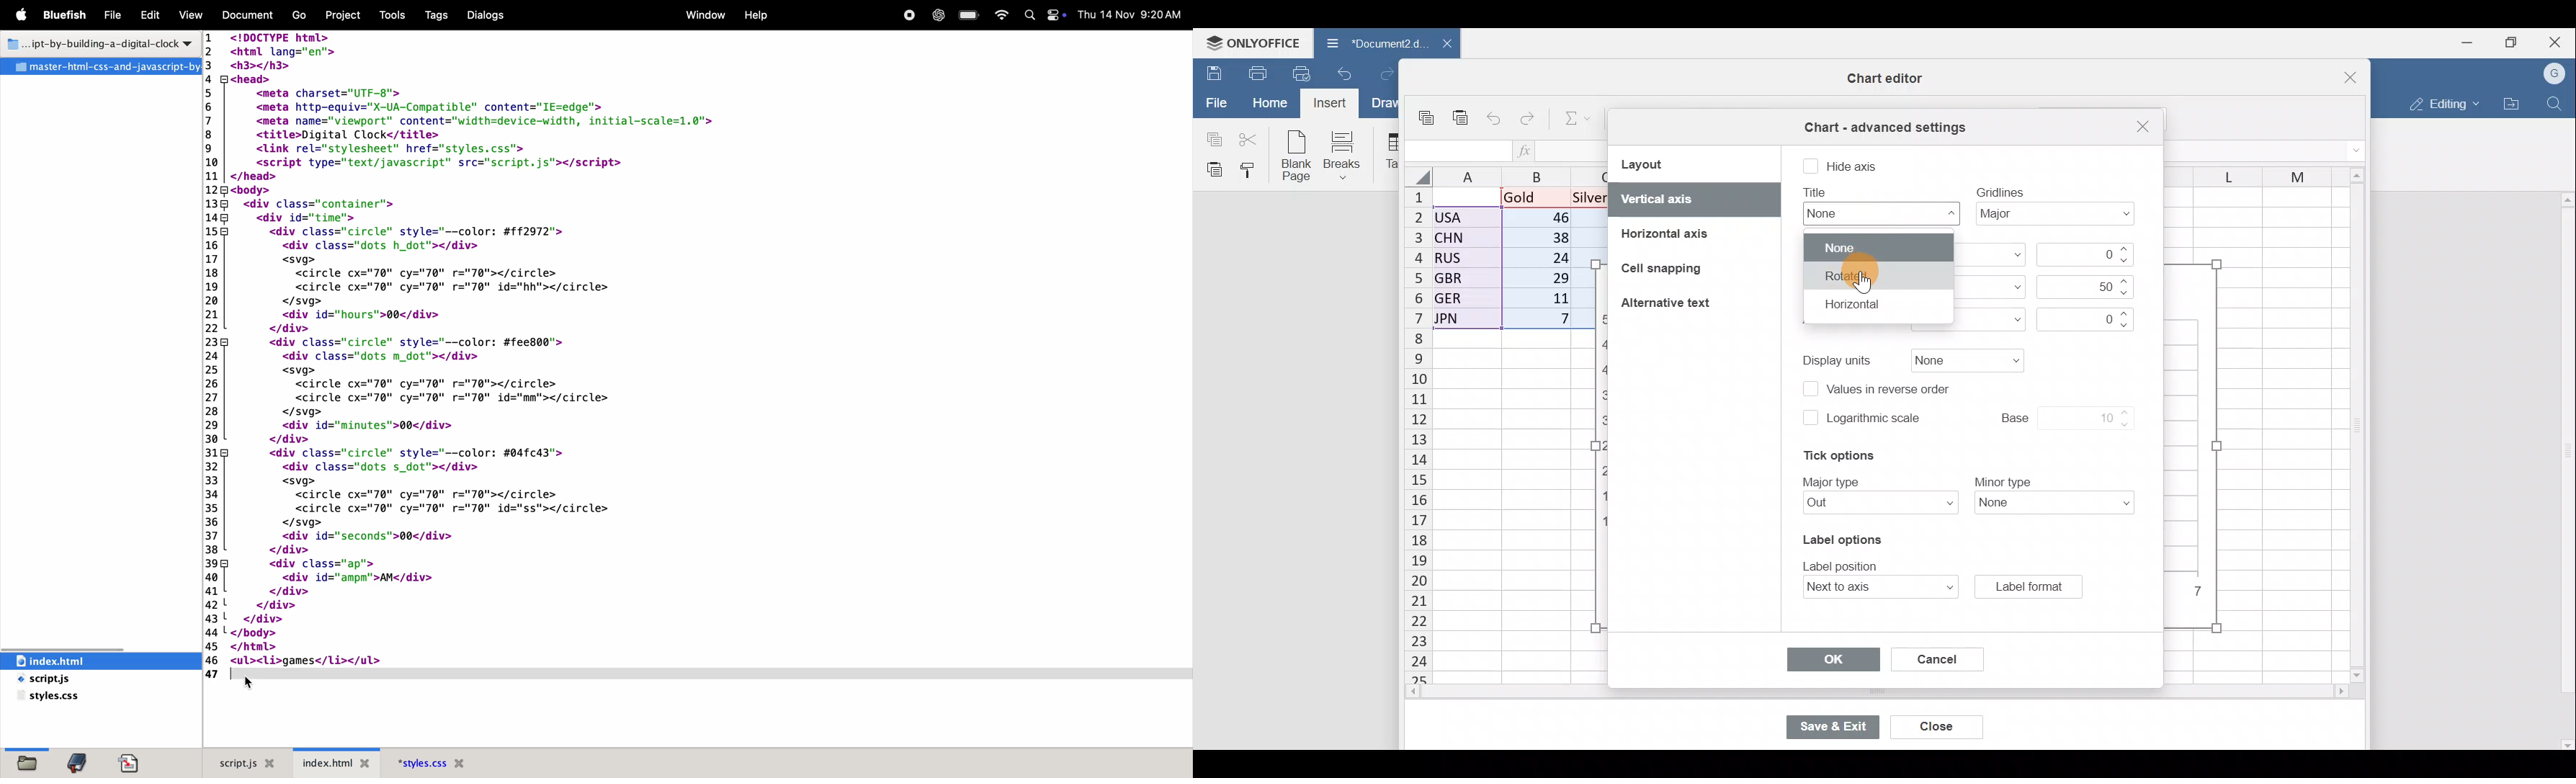  I want to click on View, so click(191, 15).